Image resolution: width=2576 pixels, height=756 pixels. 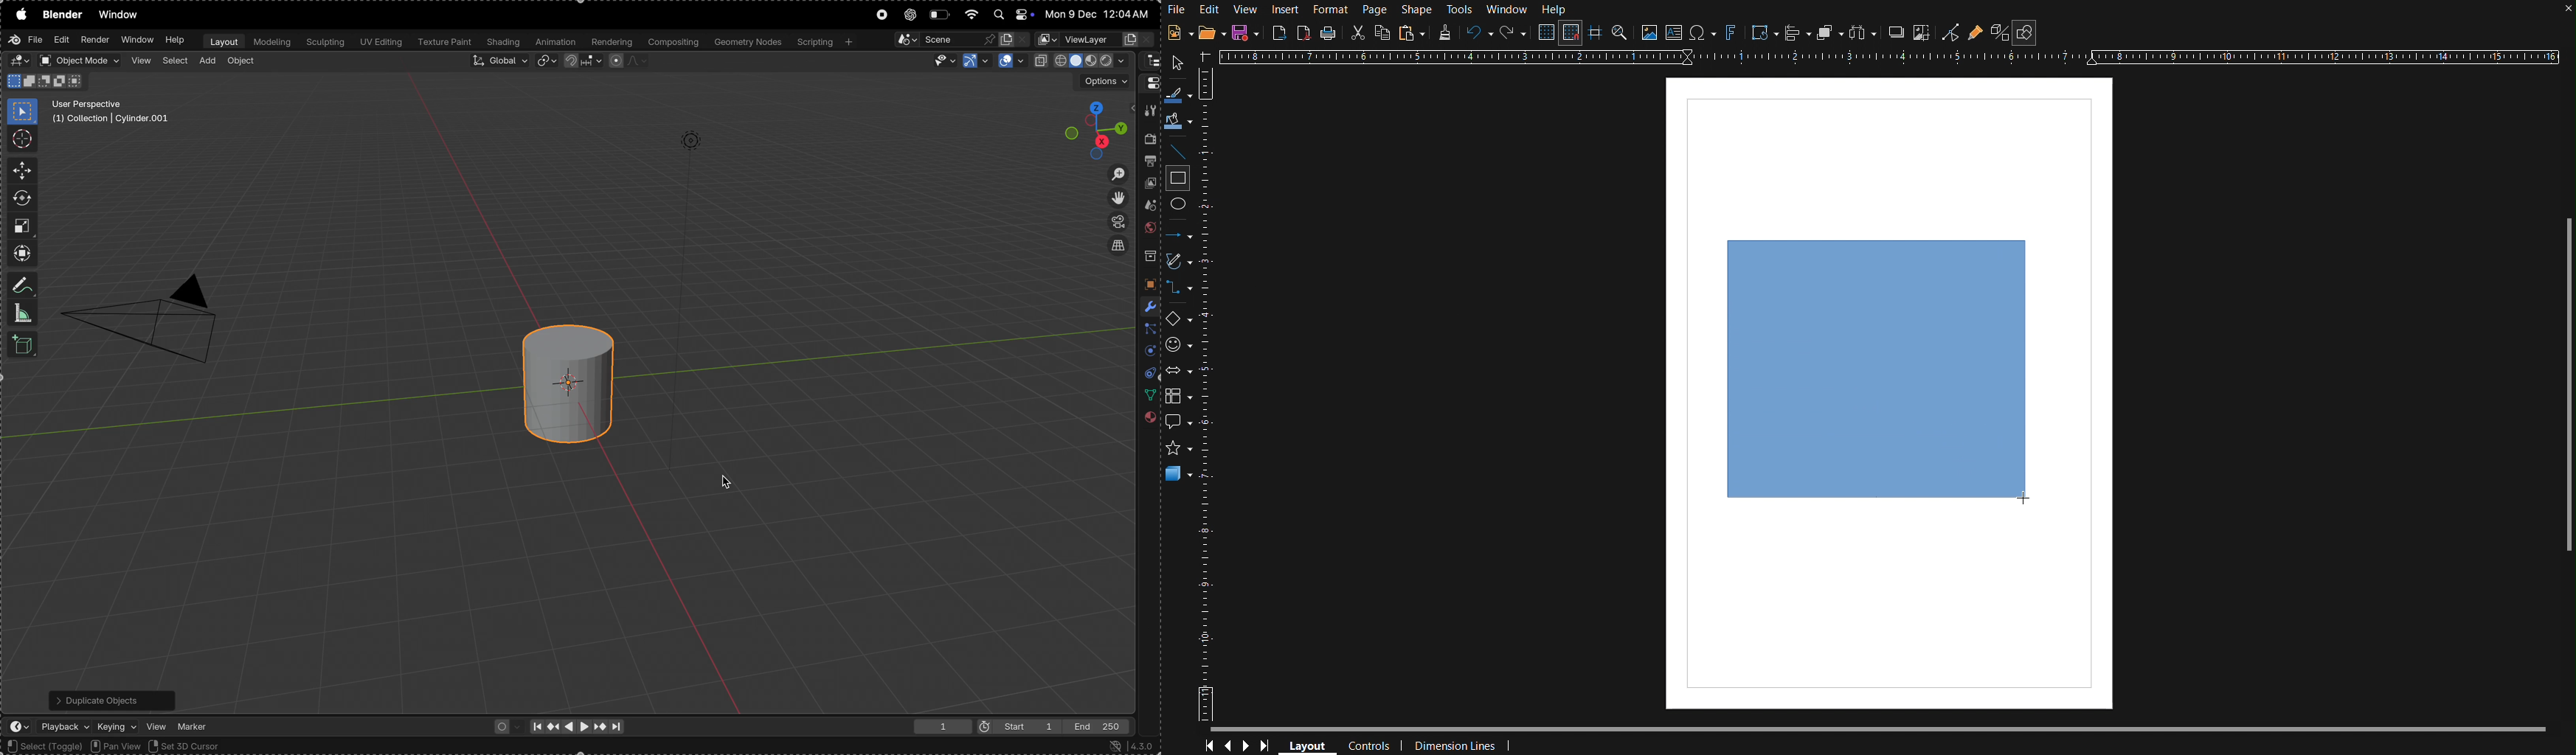 What do you see at coordinates (1976, 32) in the screenshot?
I see `Show Gluepoints` at bounding box center [1976, 32].